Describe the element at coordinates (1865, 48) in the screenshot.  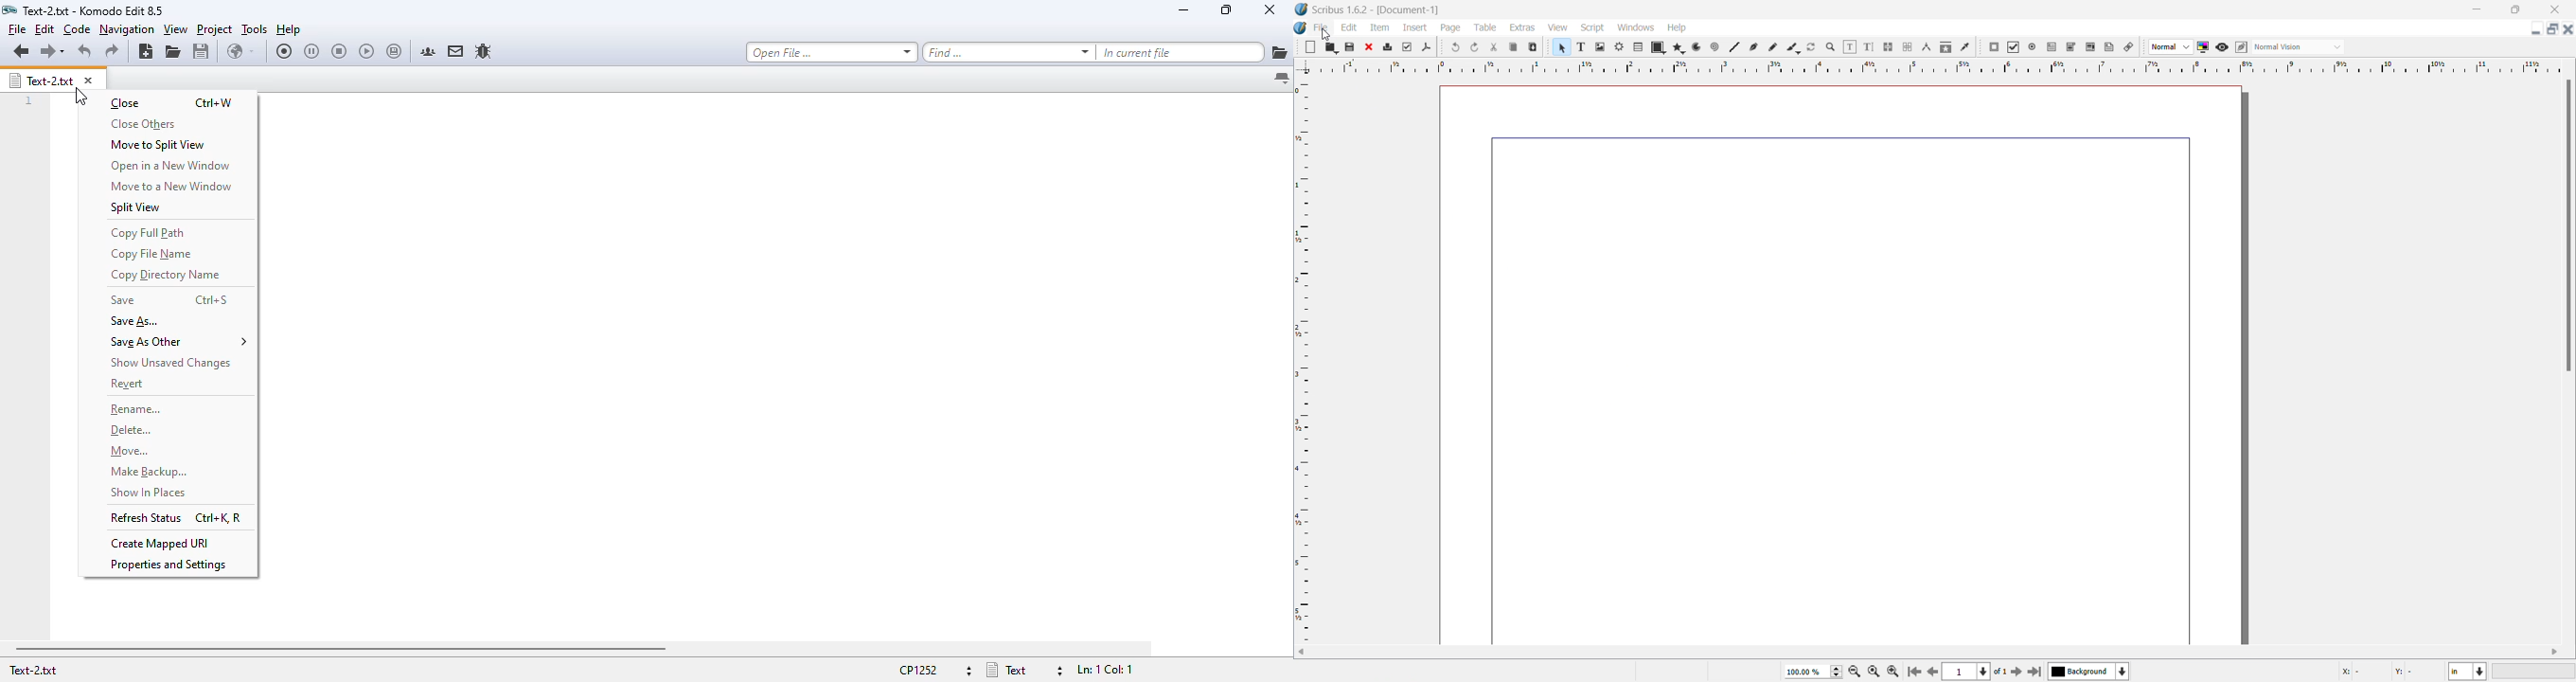
I see `icon` at that location.